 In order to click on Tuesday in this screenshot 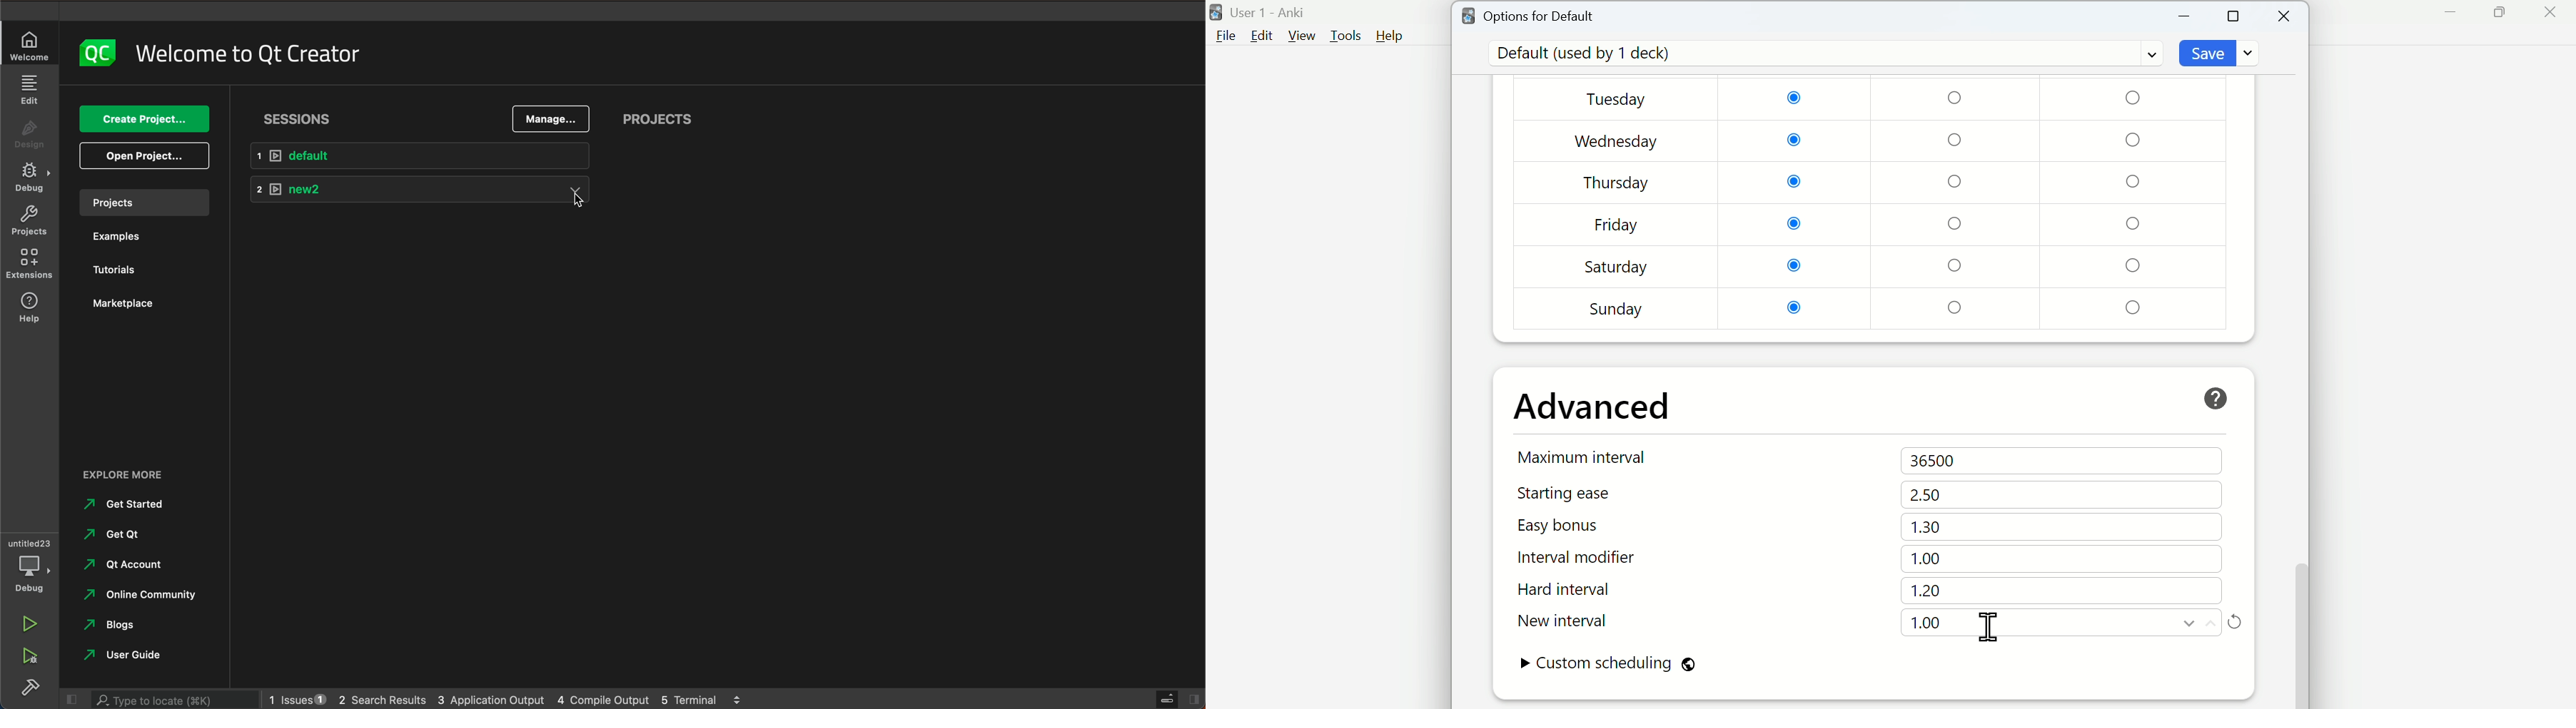, I will do `click(1619, 101)`.